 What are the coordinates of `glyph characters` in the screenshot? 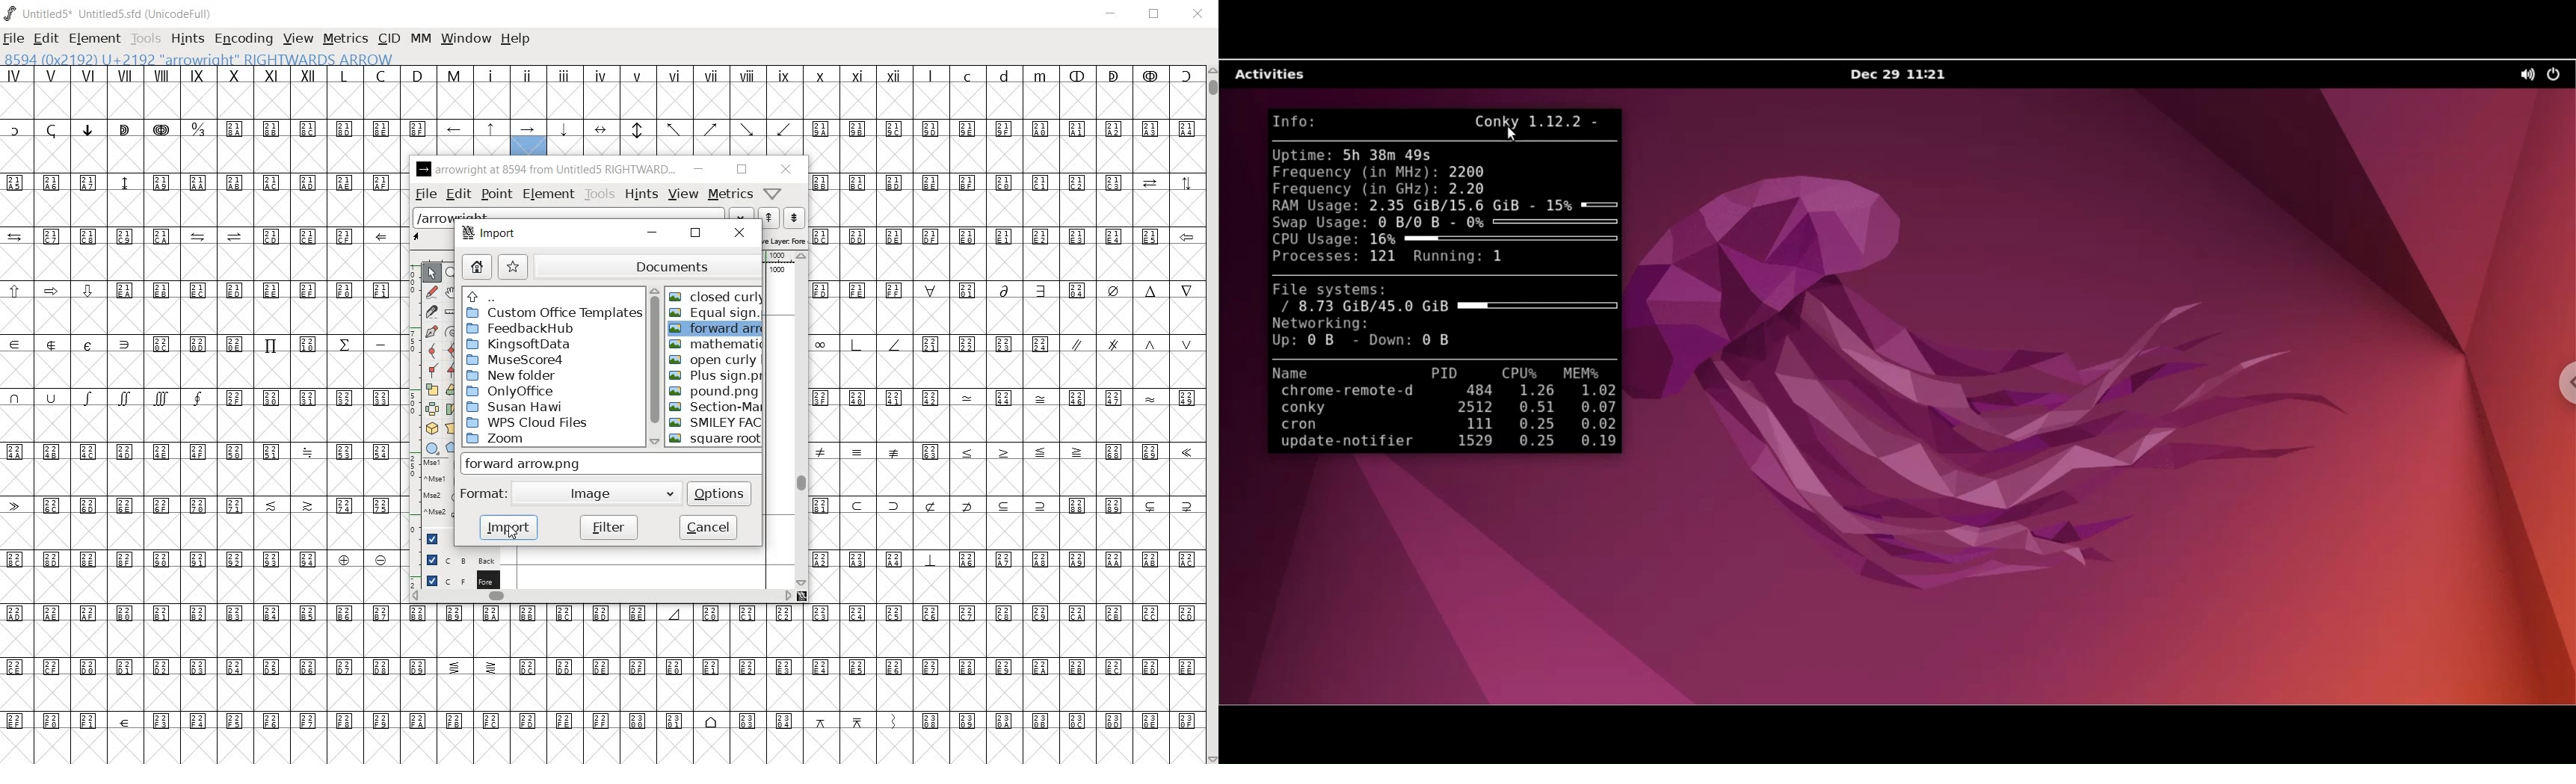 It's located at (801, 710).